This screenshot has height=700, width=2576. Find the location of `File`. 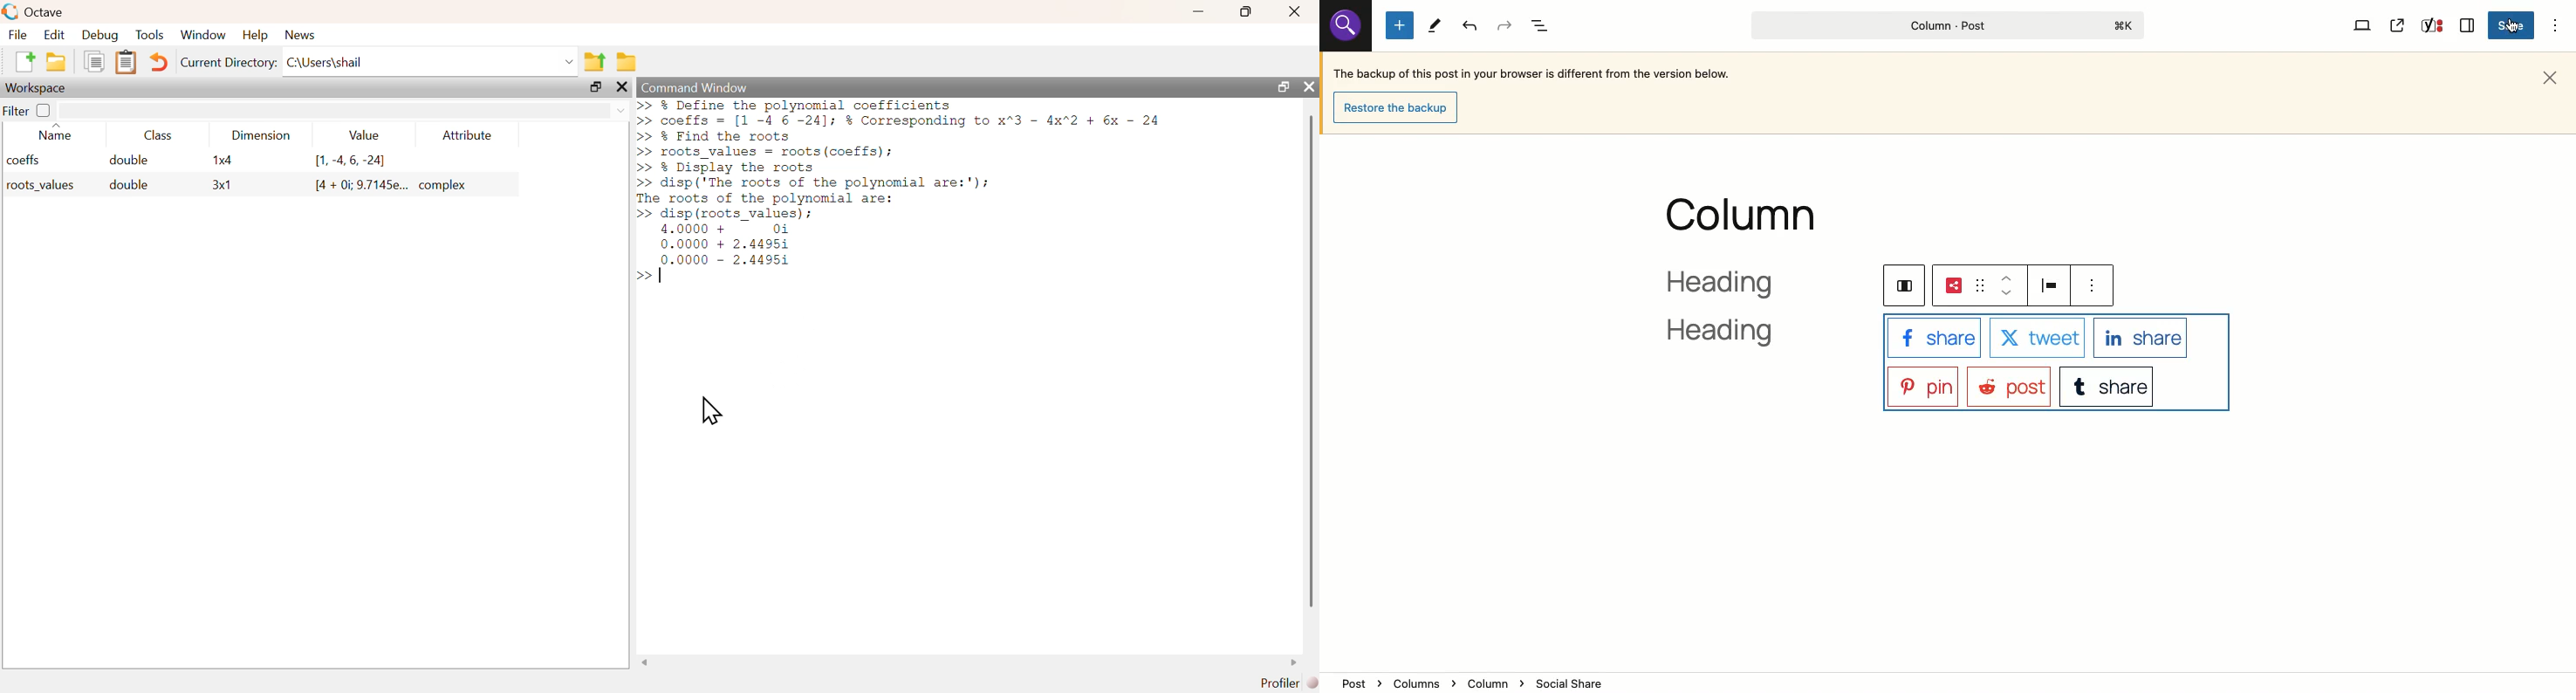

File is located at coordinates (16, 34).